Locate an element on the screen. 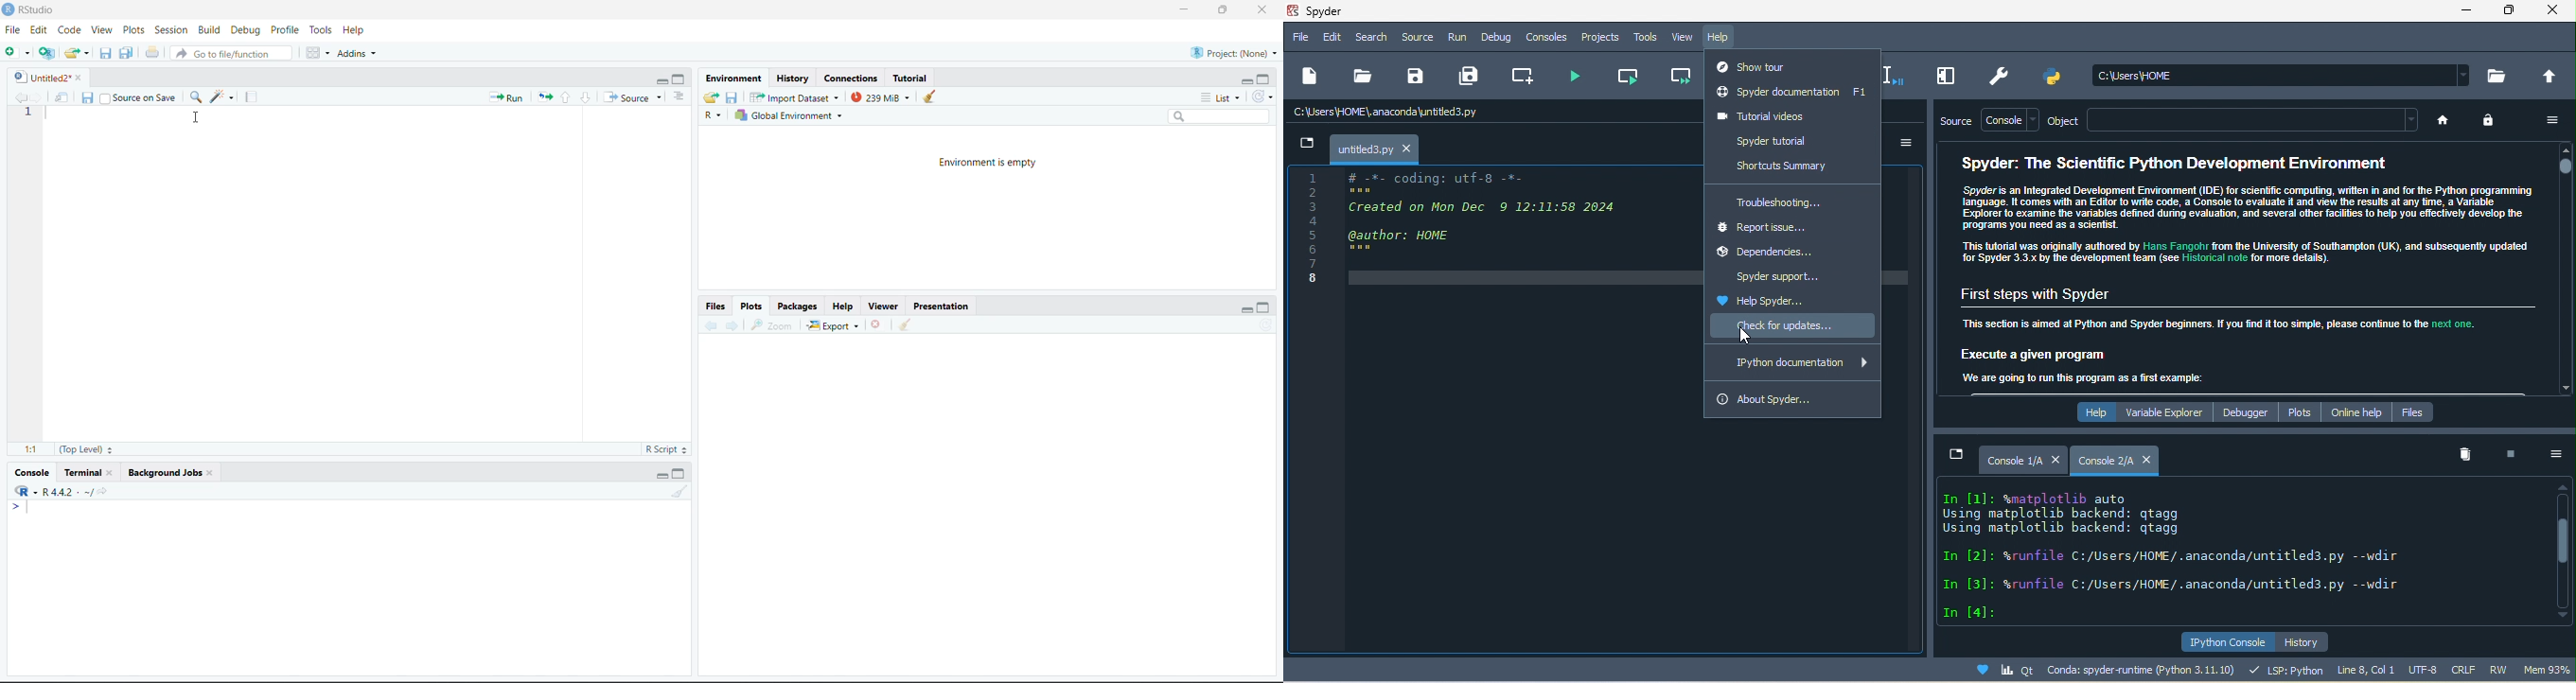 Image resolution: width=2576 pixels, height=700 pixels. Connections is located at coordinates (851, 79).